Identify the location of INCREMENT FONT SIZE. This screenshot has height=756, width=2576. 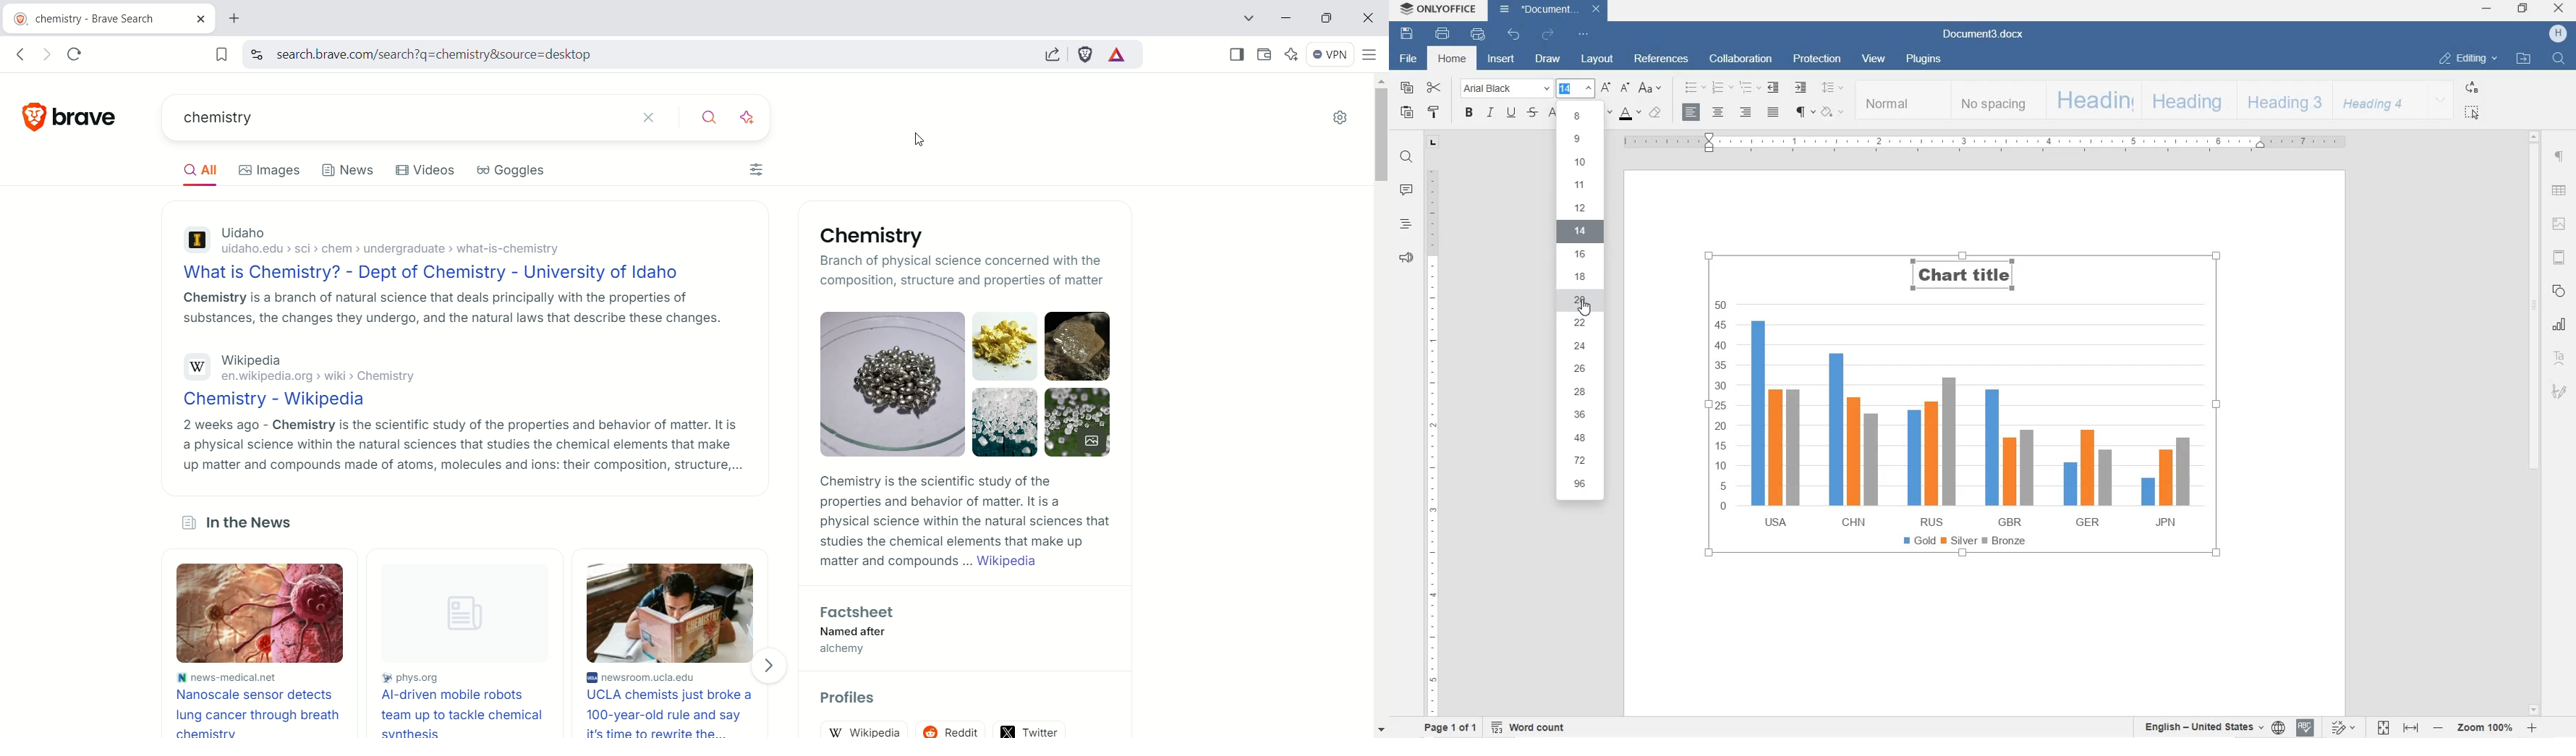
(1607, 88).